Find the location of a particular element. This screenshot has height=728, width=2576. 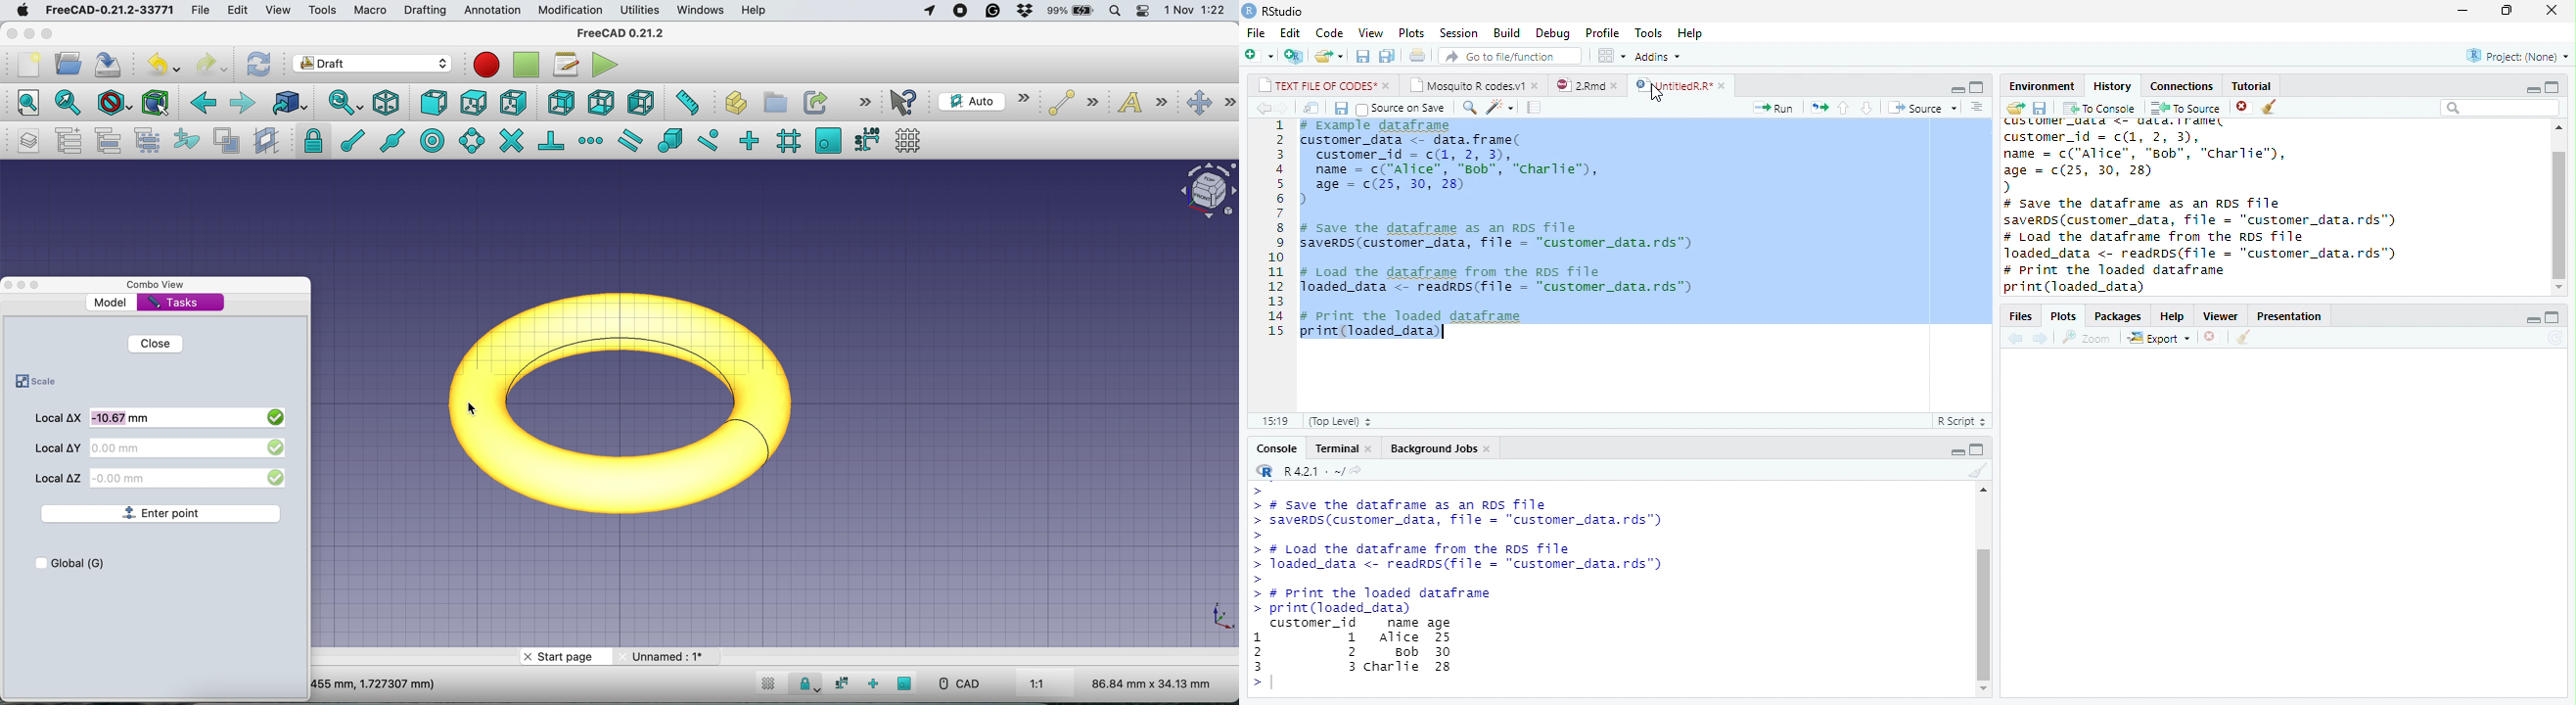

freeCAD 0.21.2 is located at coordinates (620, 34).